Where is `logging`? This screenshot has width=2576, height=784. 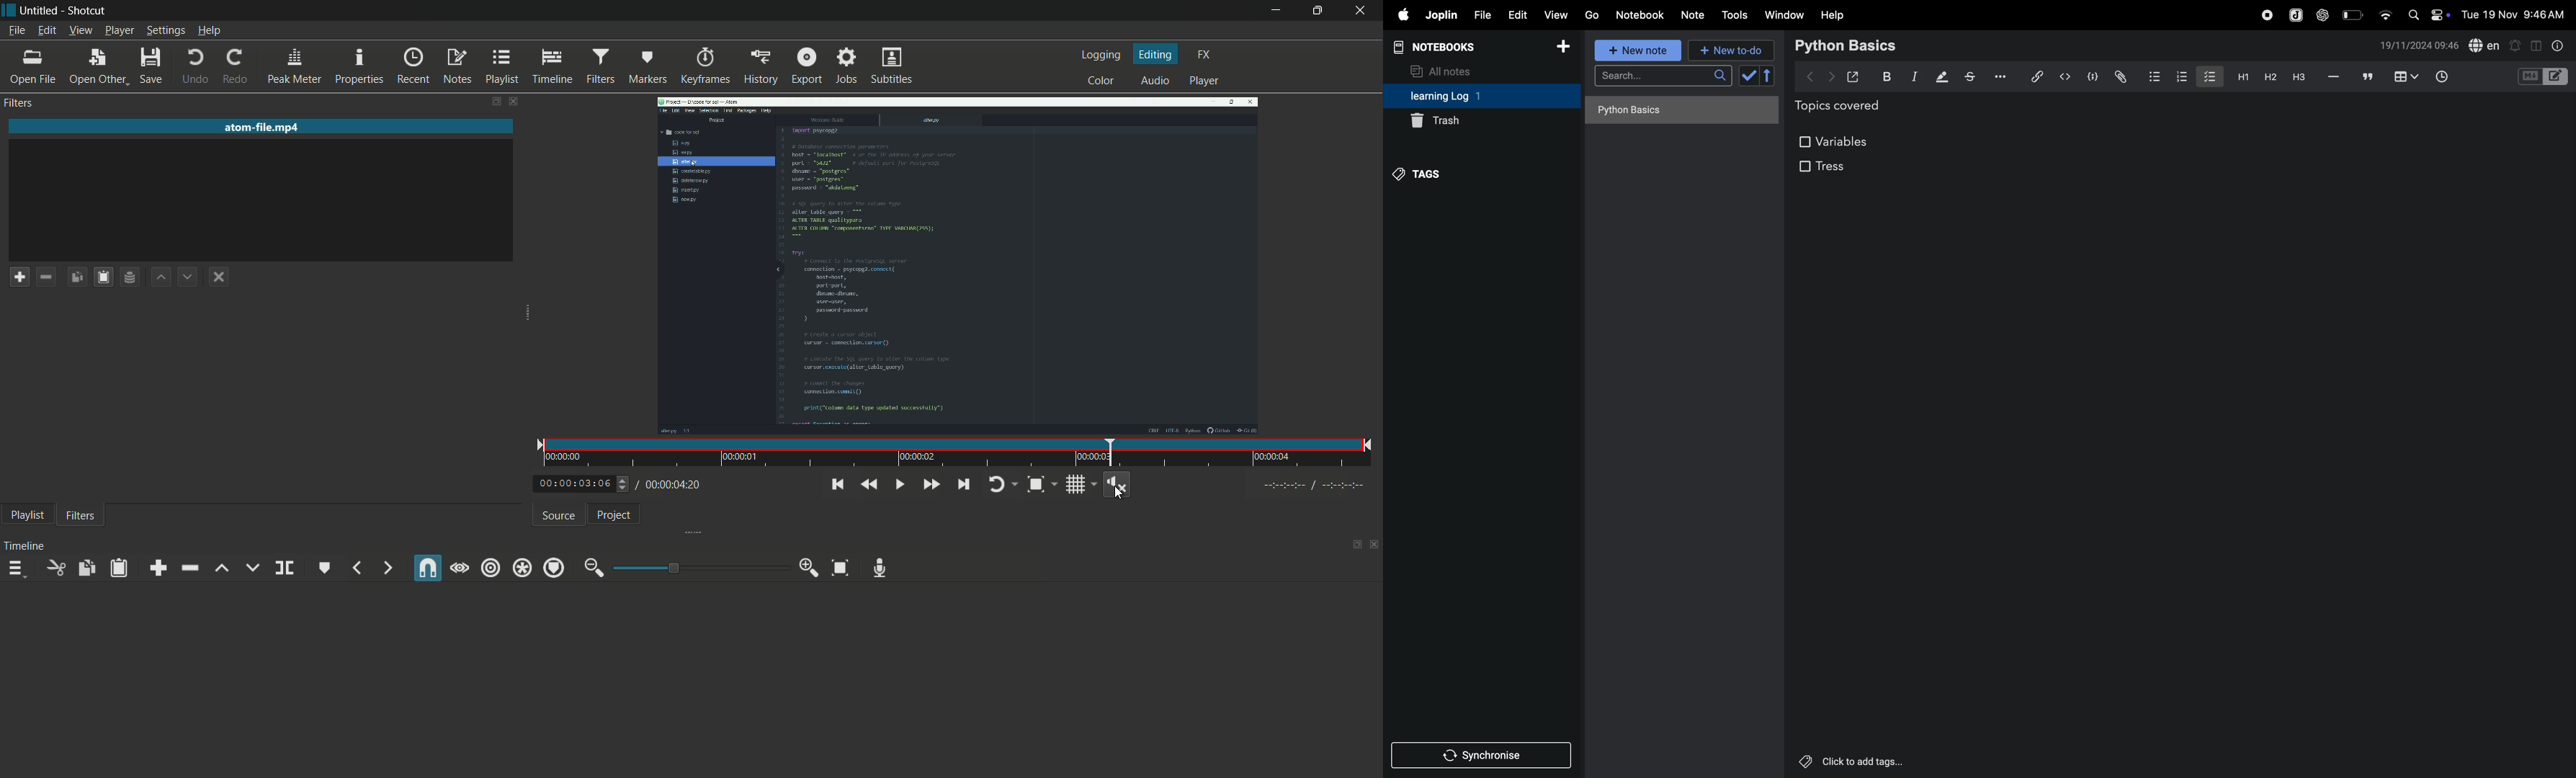 logging is located at coordinates (1101, 55).